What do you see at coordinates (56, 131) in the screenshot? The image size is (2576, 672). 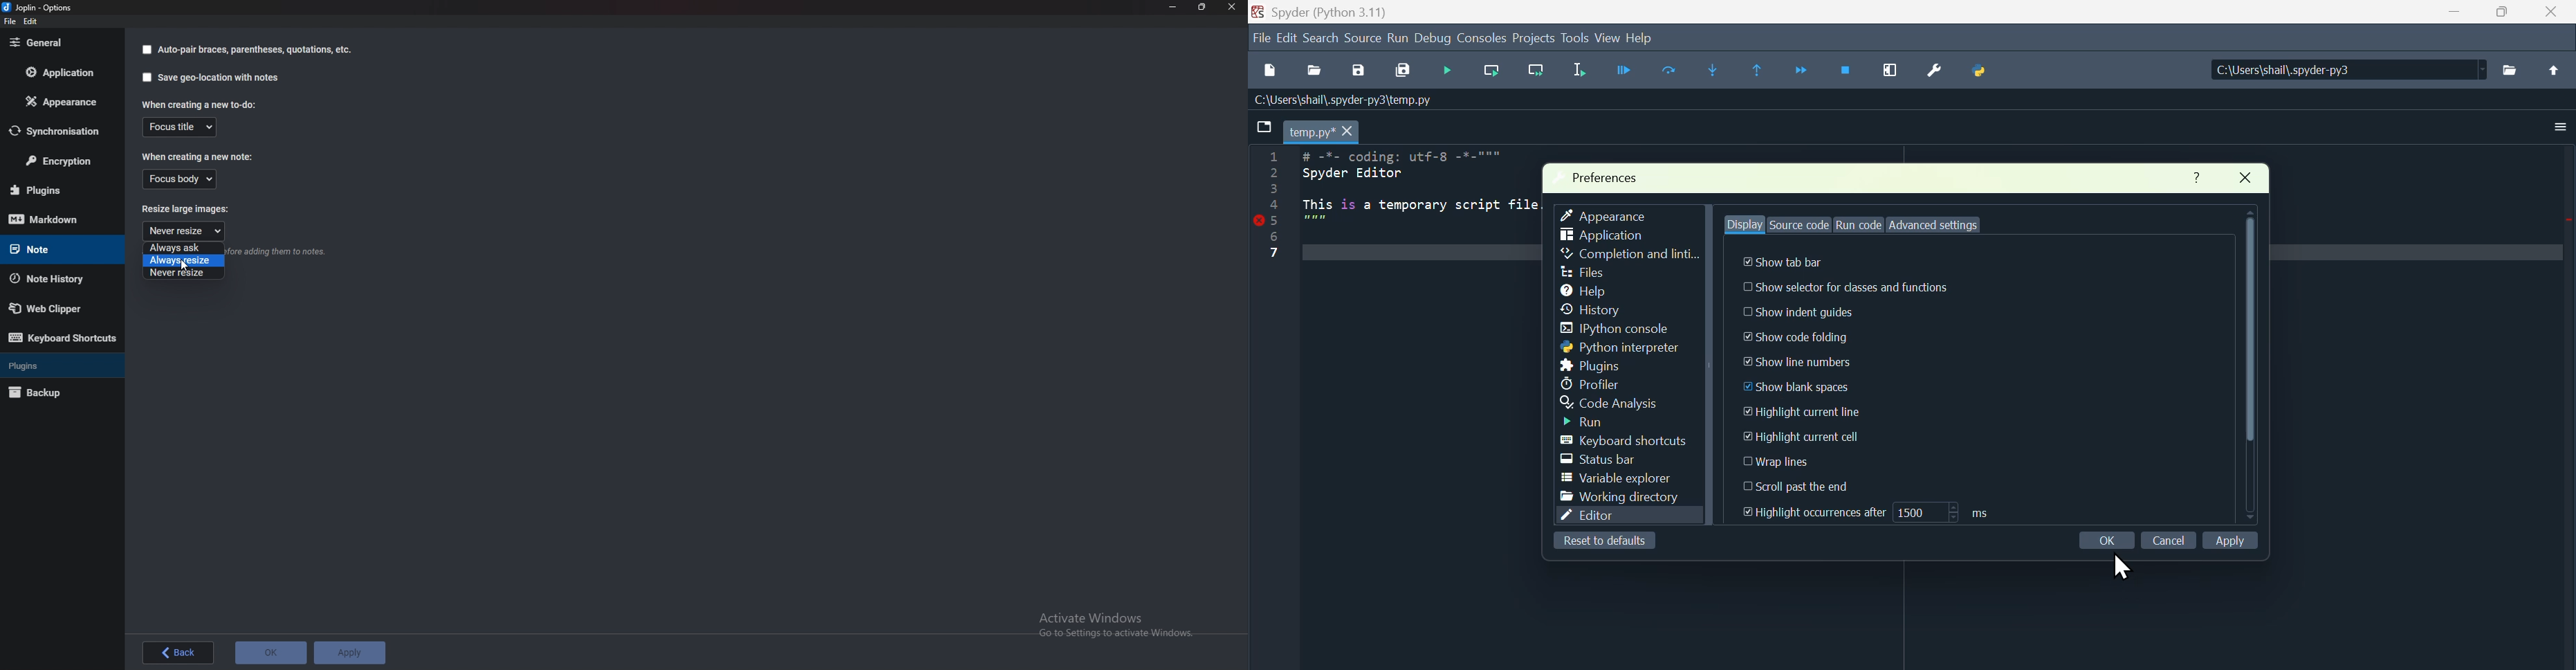 I see `Synchronization` at bounding box center [56, 131].